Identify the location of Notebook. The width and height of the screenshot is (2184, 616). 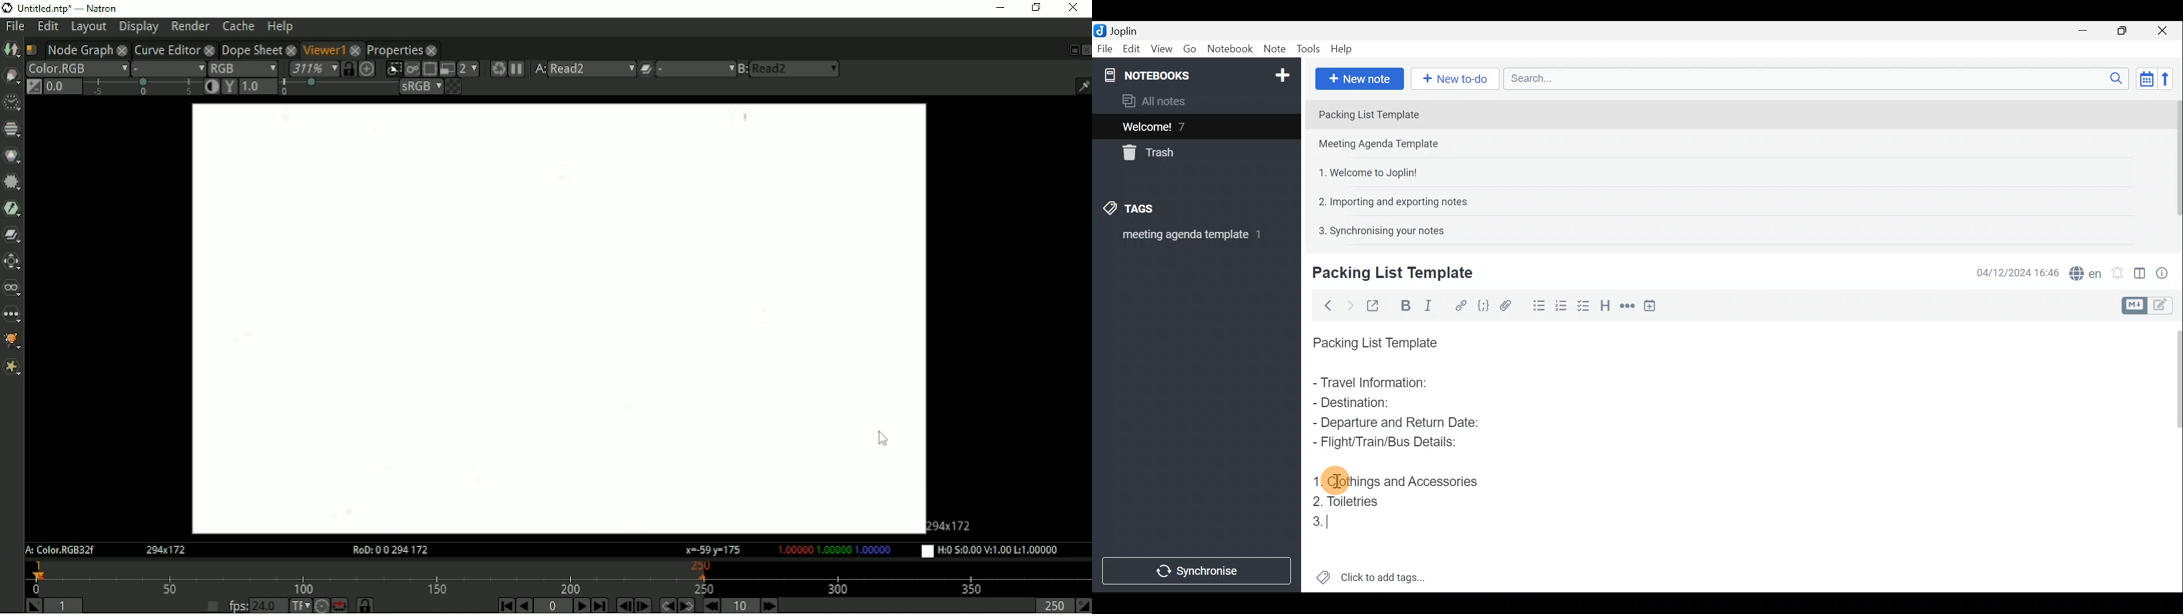
(1230, 51).